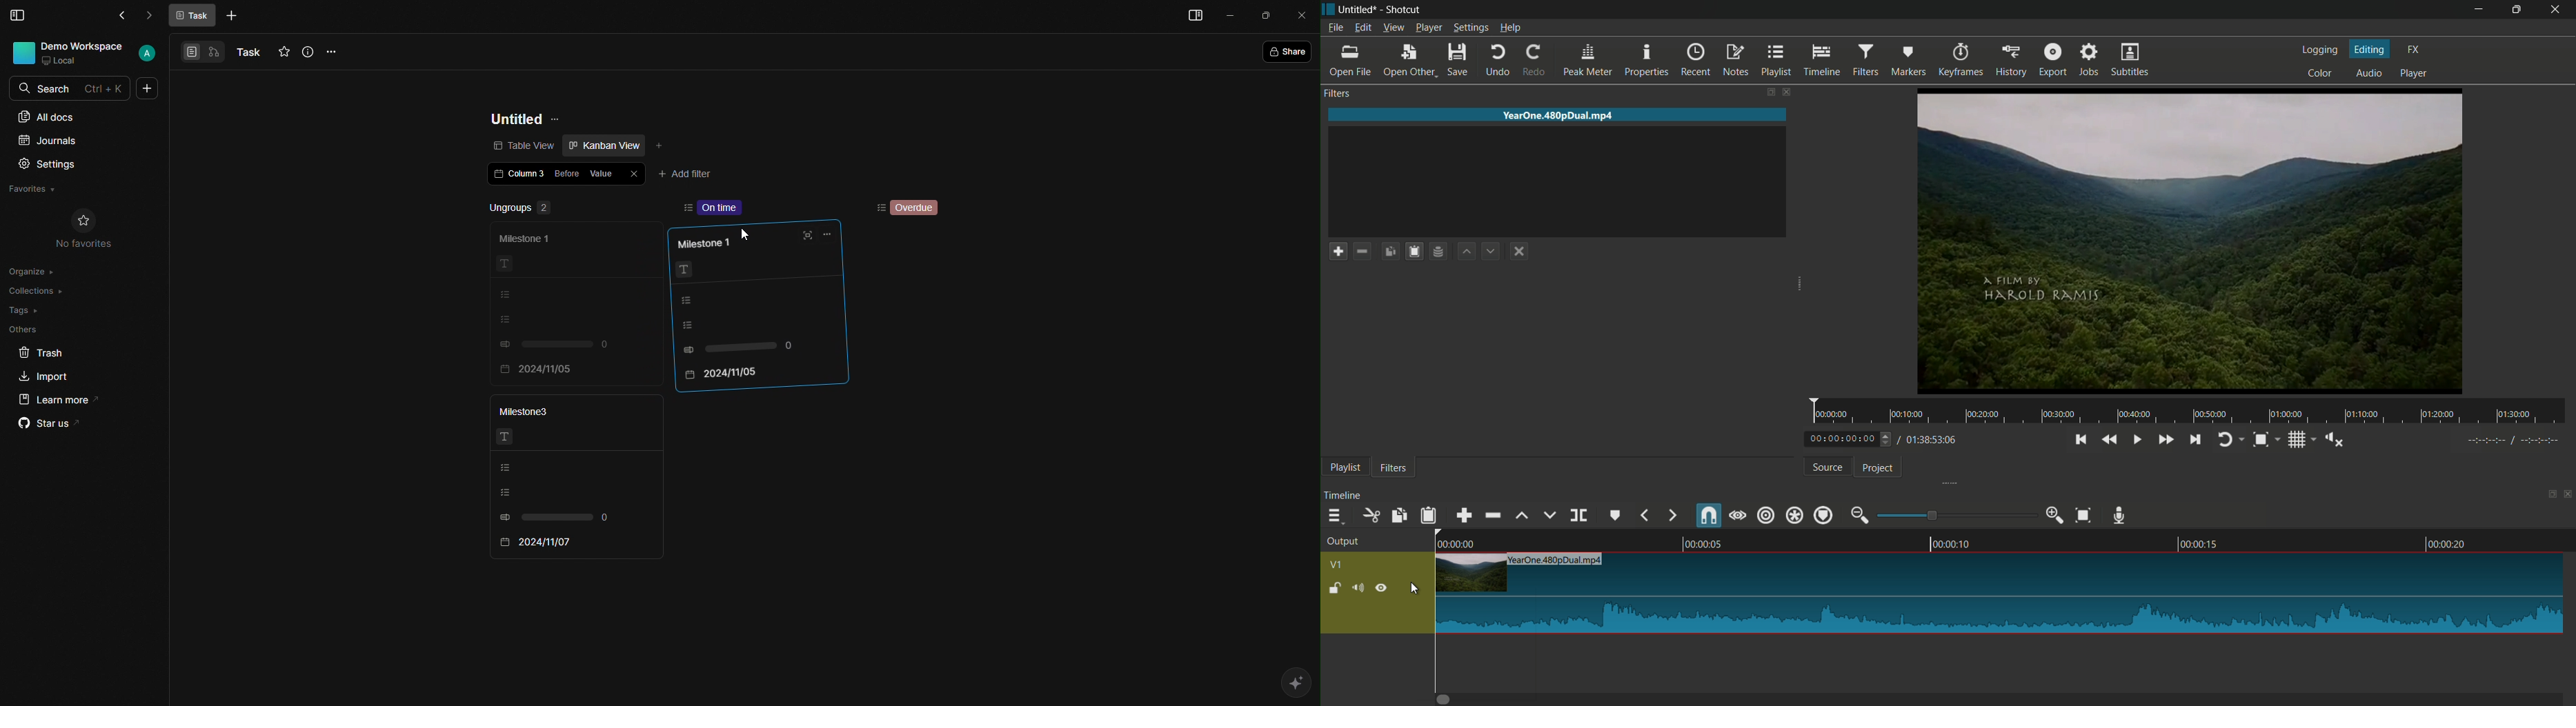  Describe the element at coordinates (1672, 515) in the screenshot. I see `forward` at that location.